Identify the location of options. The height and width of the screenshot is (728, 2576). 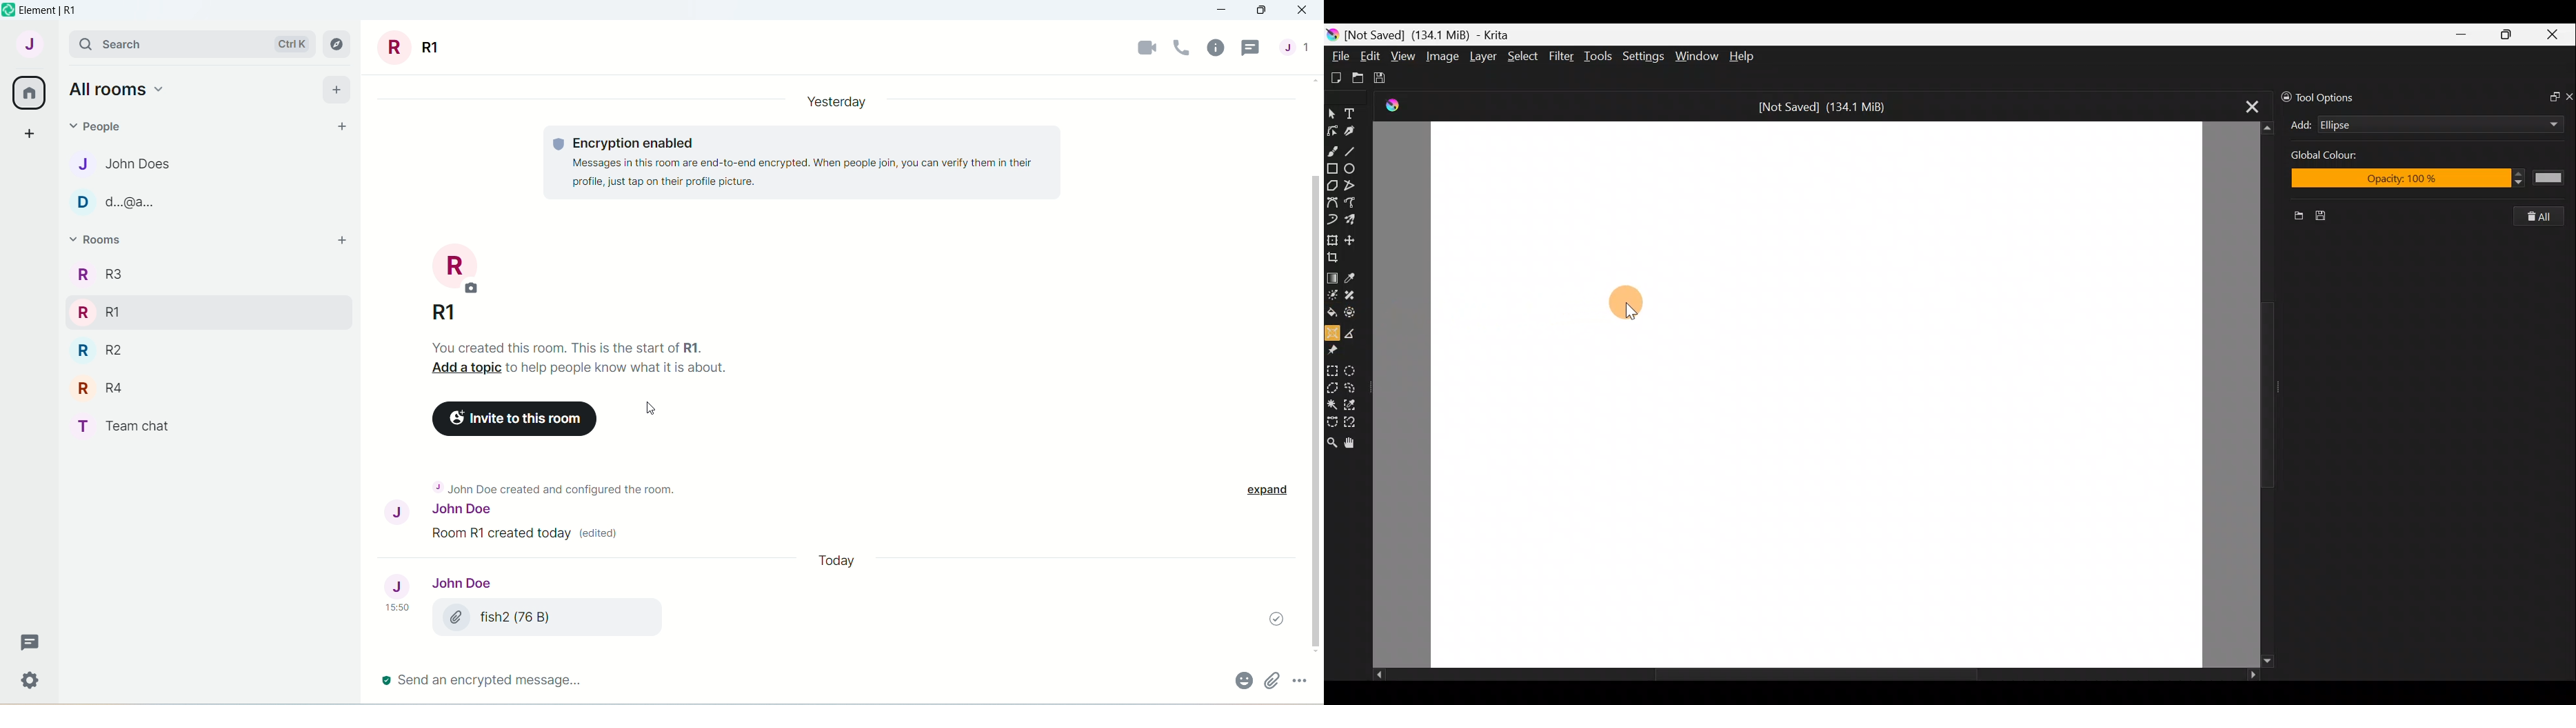
(1306, 686).